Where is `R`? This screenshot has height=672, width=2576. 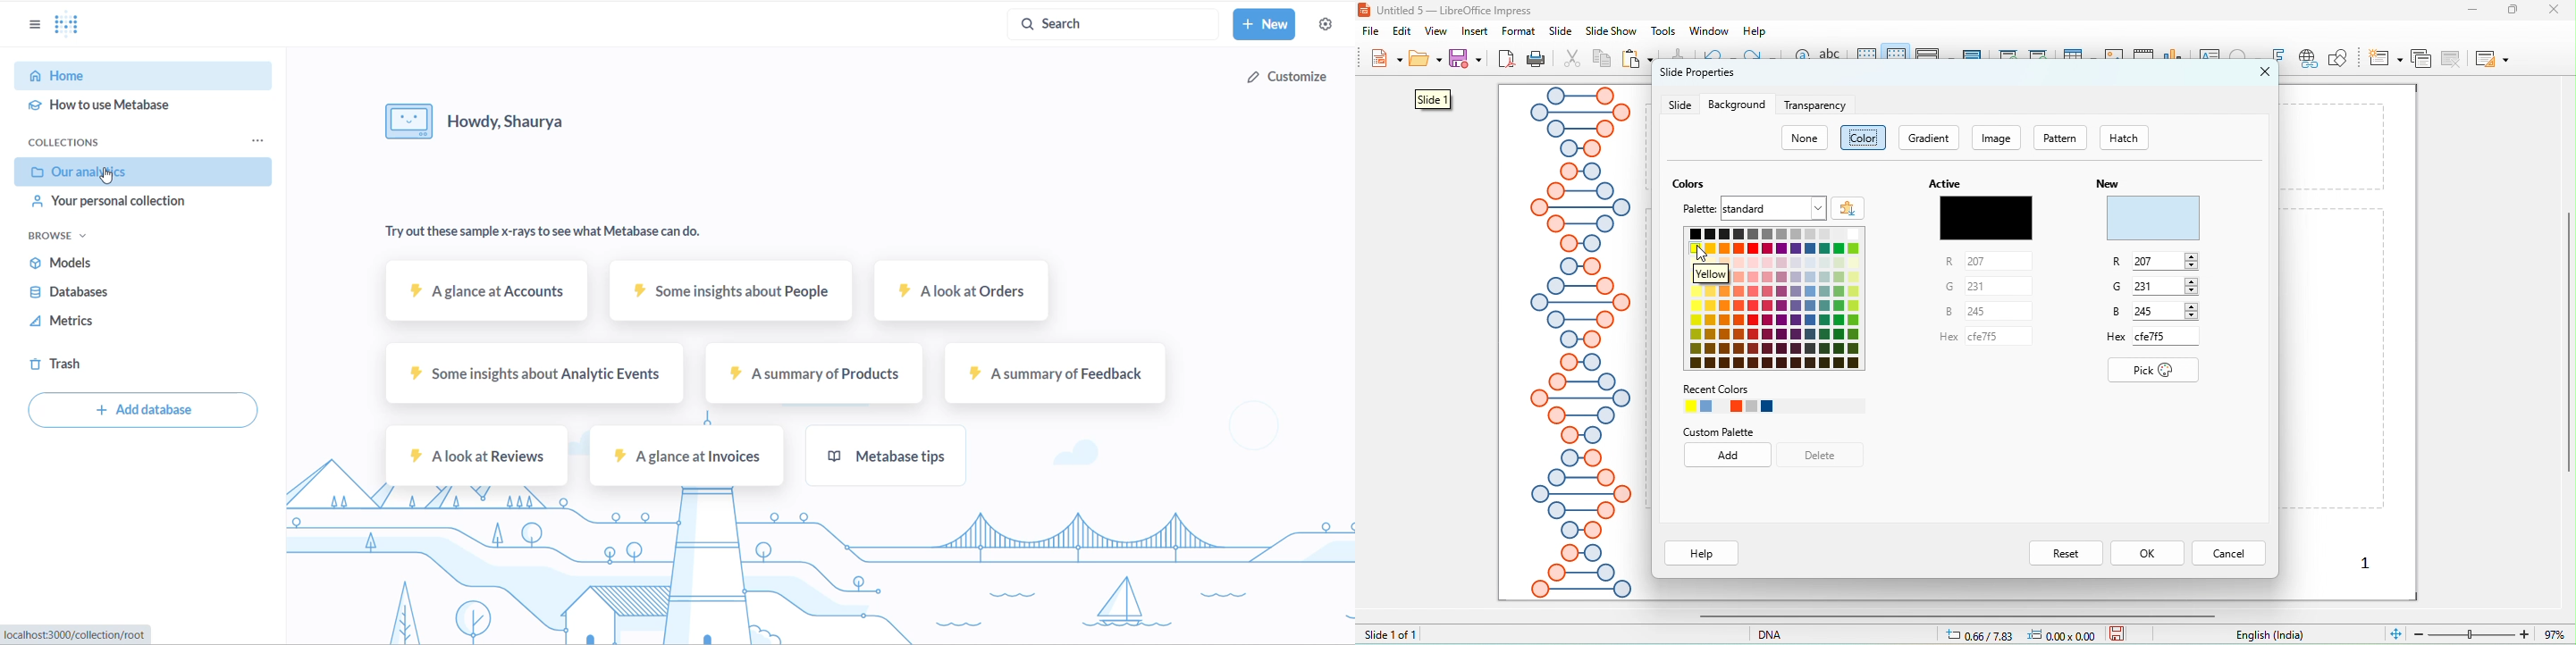
R is located at coordinates (2155, 263).